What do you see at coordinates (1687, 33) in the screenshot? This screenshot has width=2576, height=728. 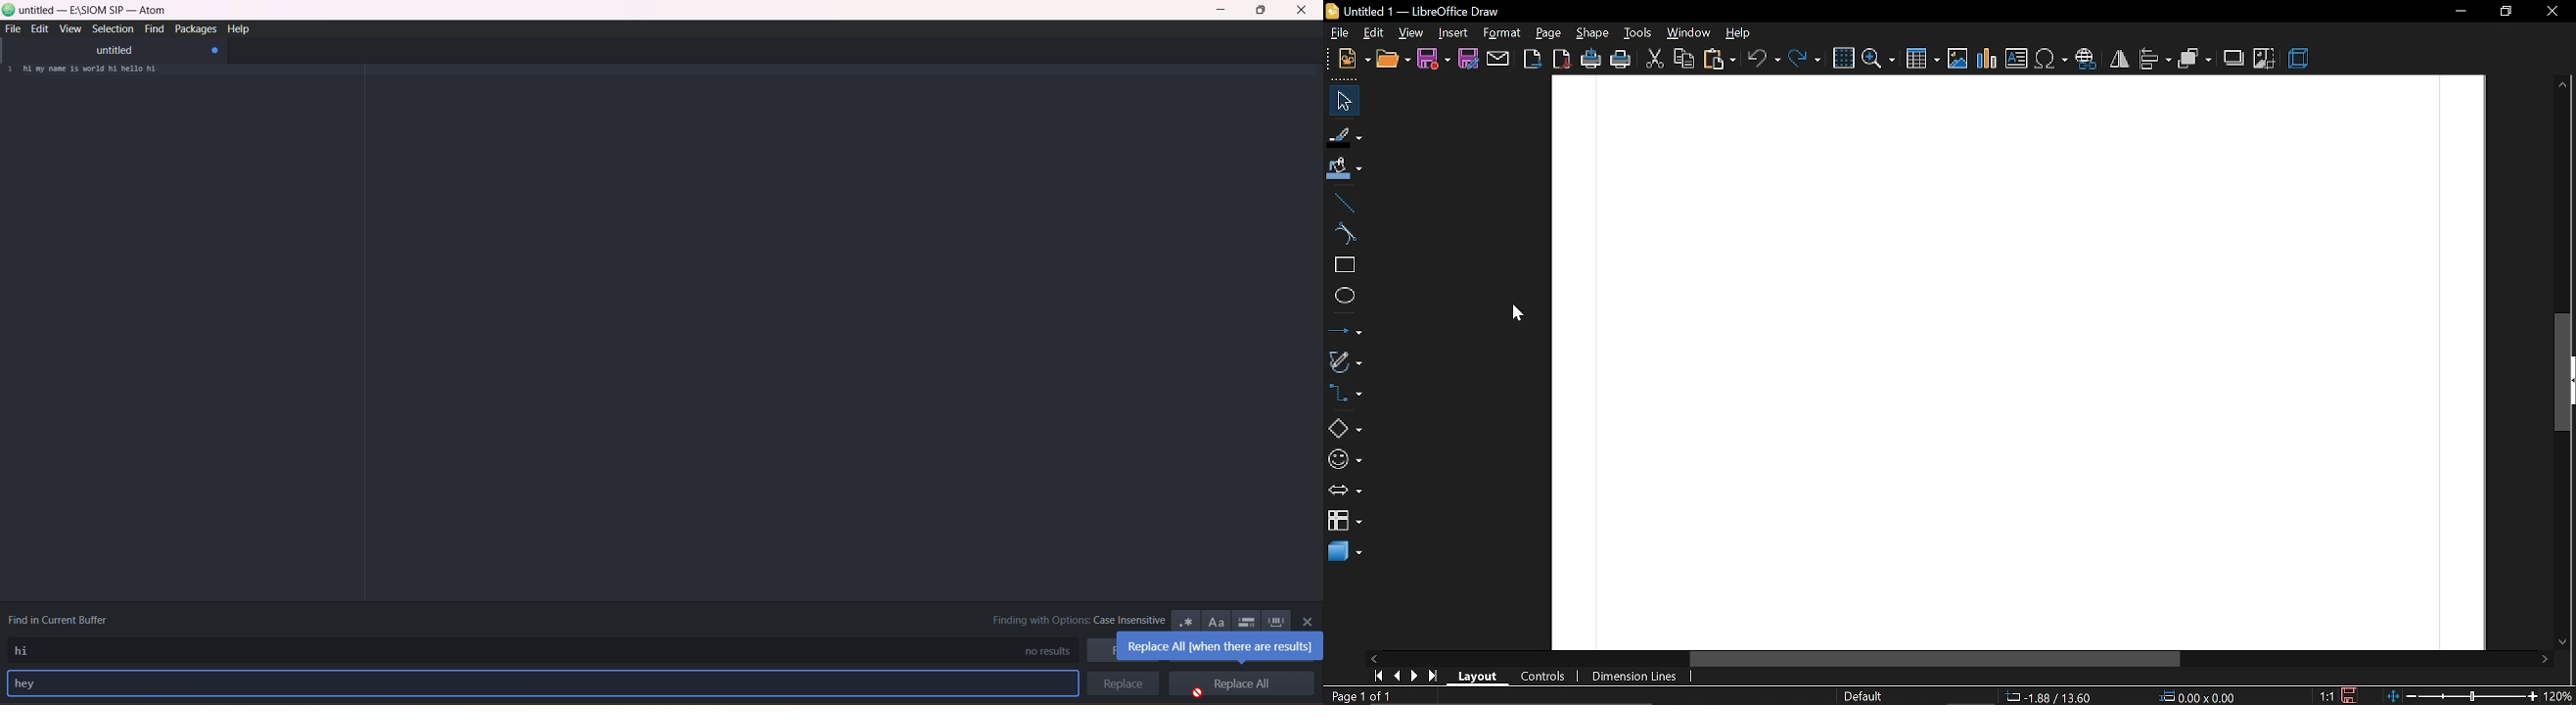 I see `window` at bounding box center [1687, 33].